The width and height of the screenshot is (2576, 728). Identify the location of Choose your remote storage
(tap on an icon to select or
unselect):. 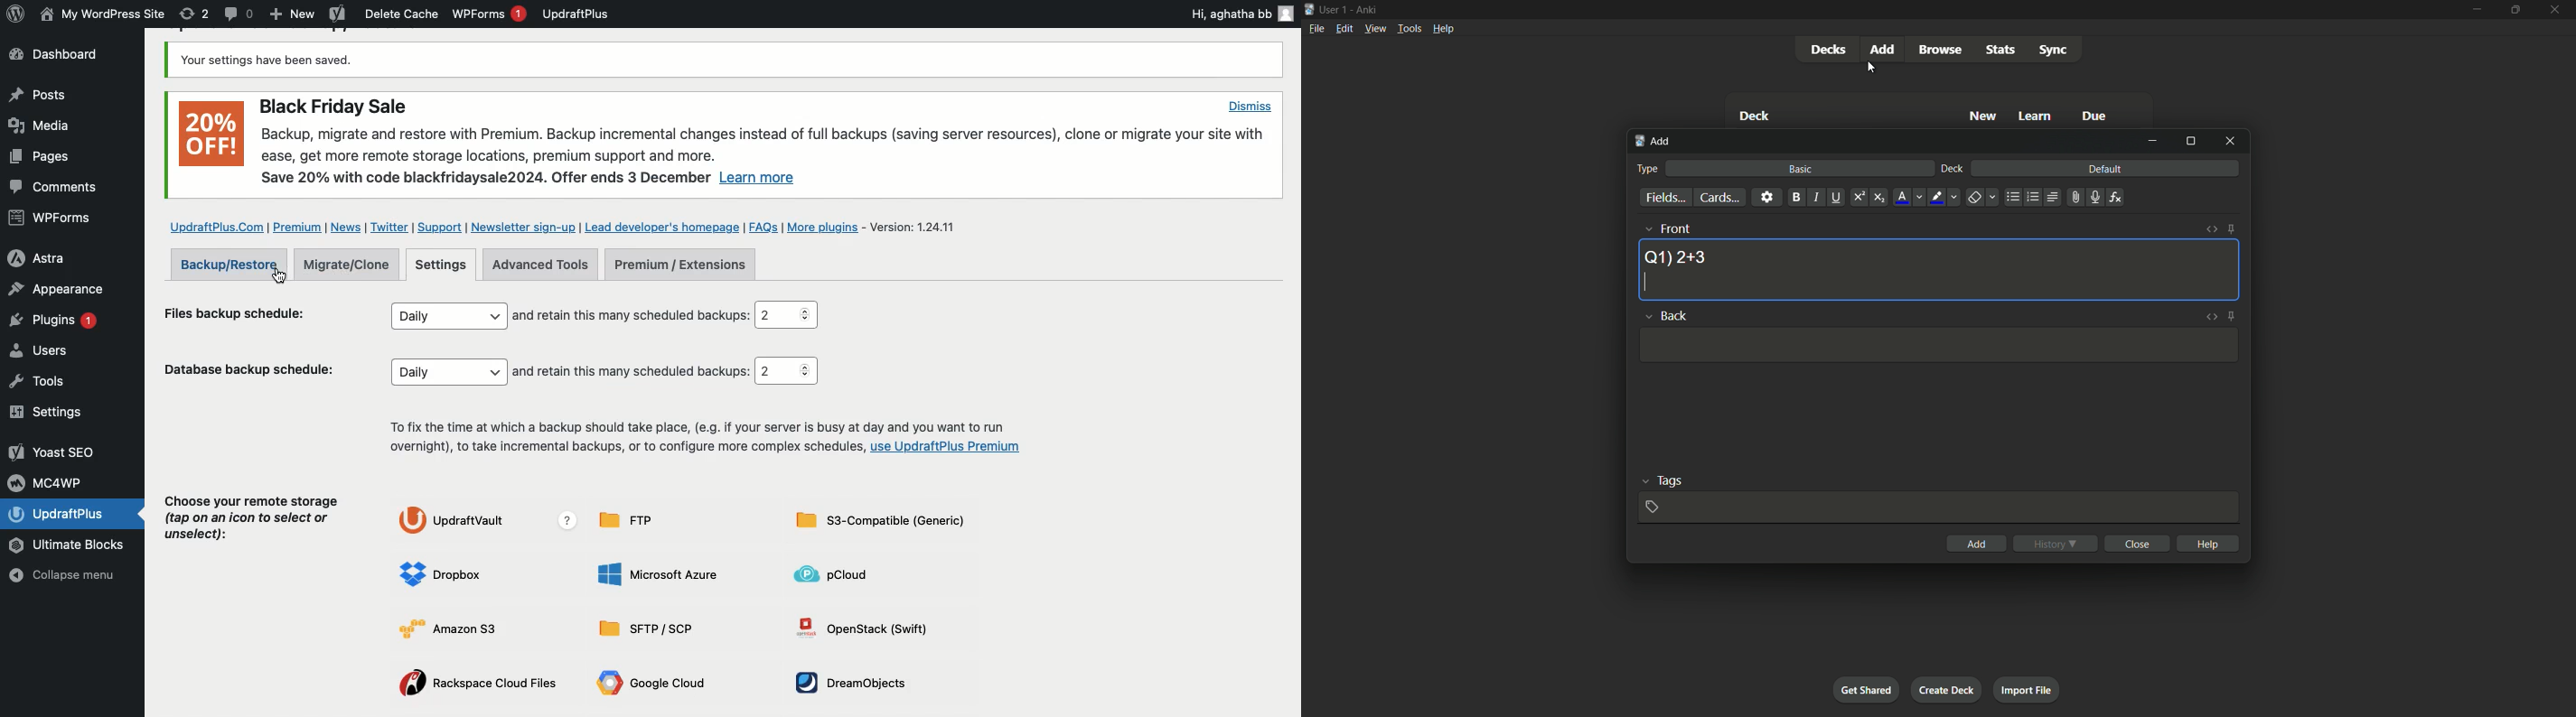
(253, 514).